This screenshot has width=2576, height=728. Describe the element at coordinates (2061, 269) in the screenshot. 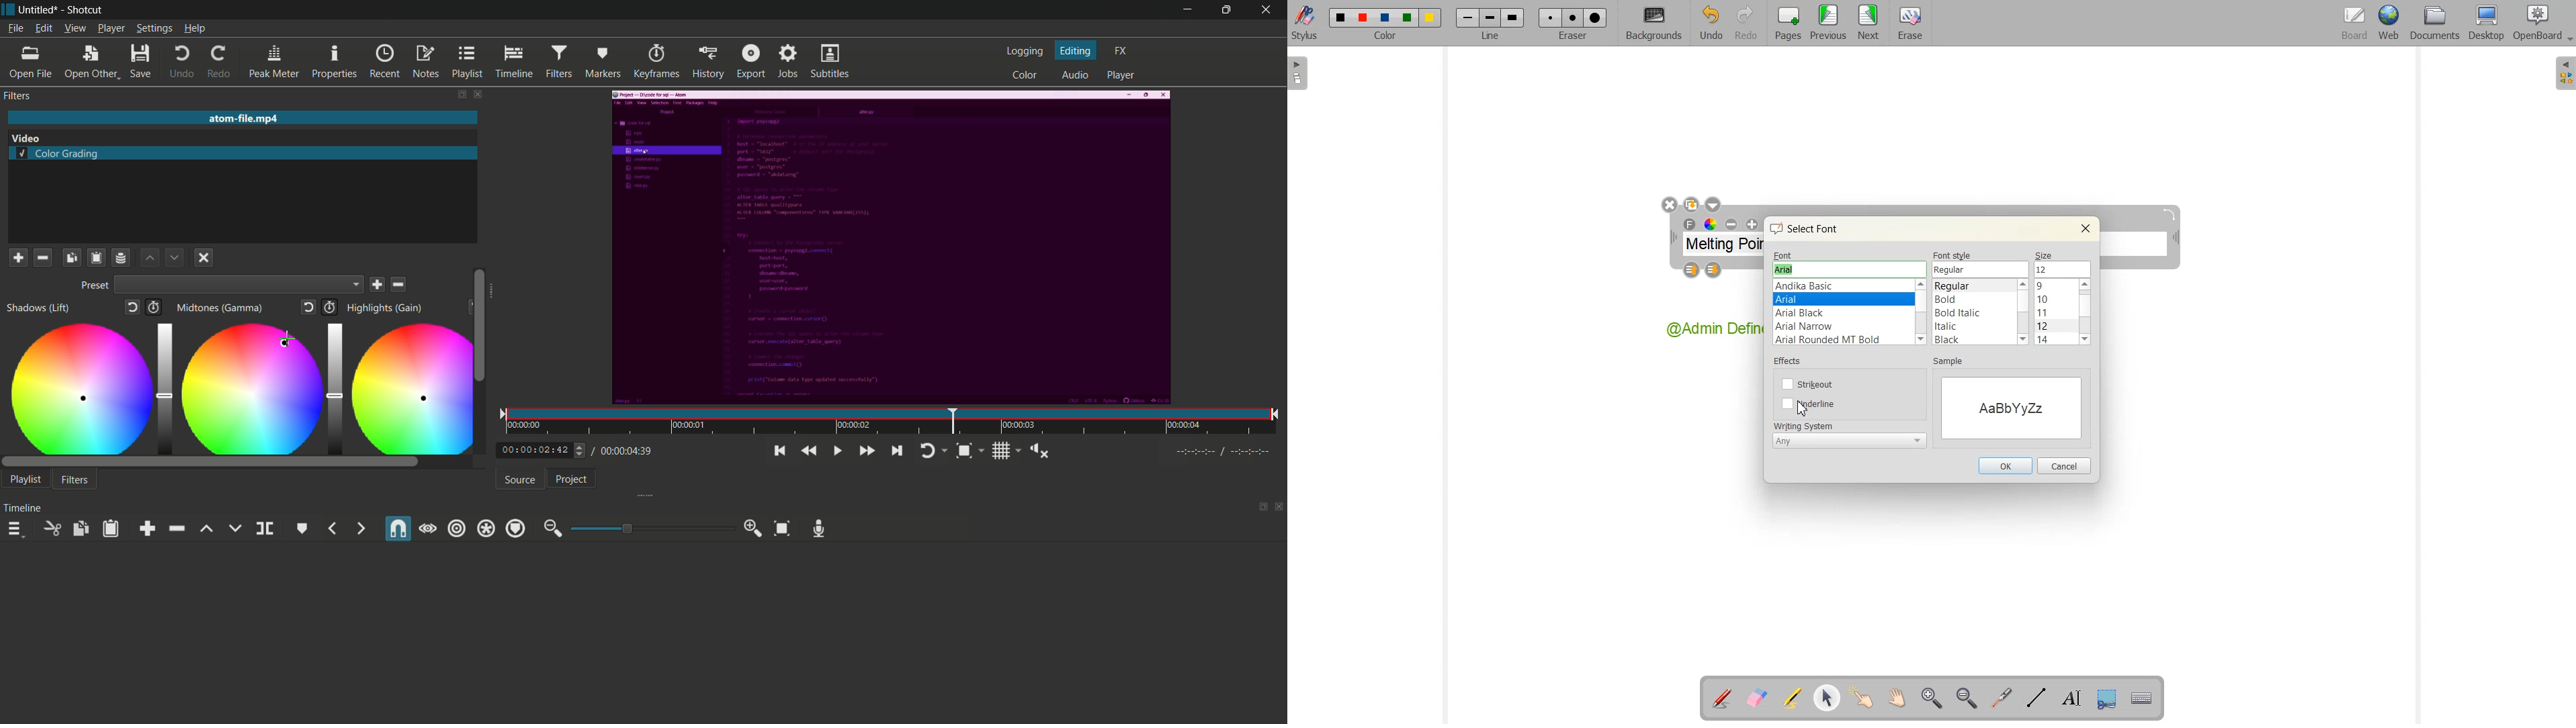

I see `Font Size` at that location.